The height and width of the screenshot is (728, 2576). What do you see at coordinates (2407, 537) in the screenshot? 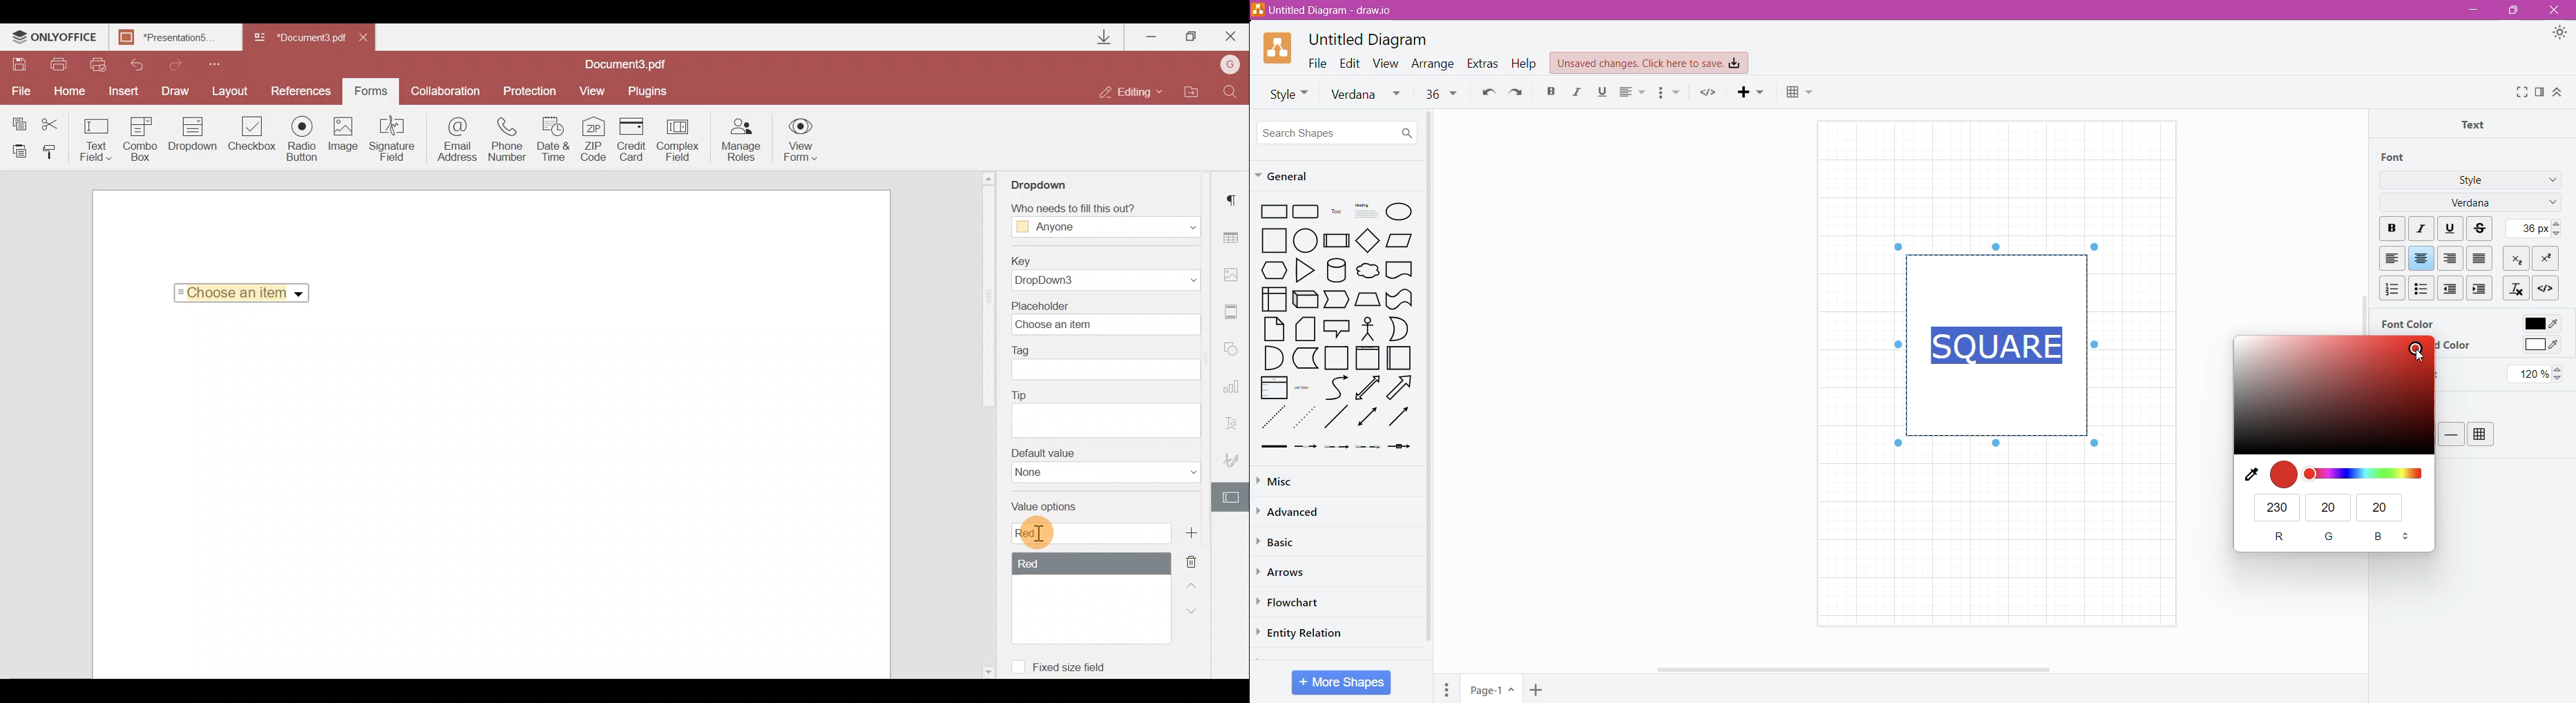
I see `up and down` at bounding box center [2407, 537].